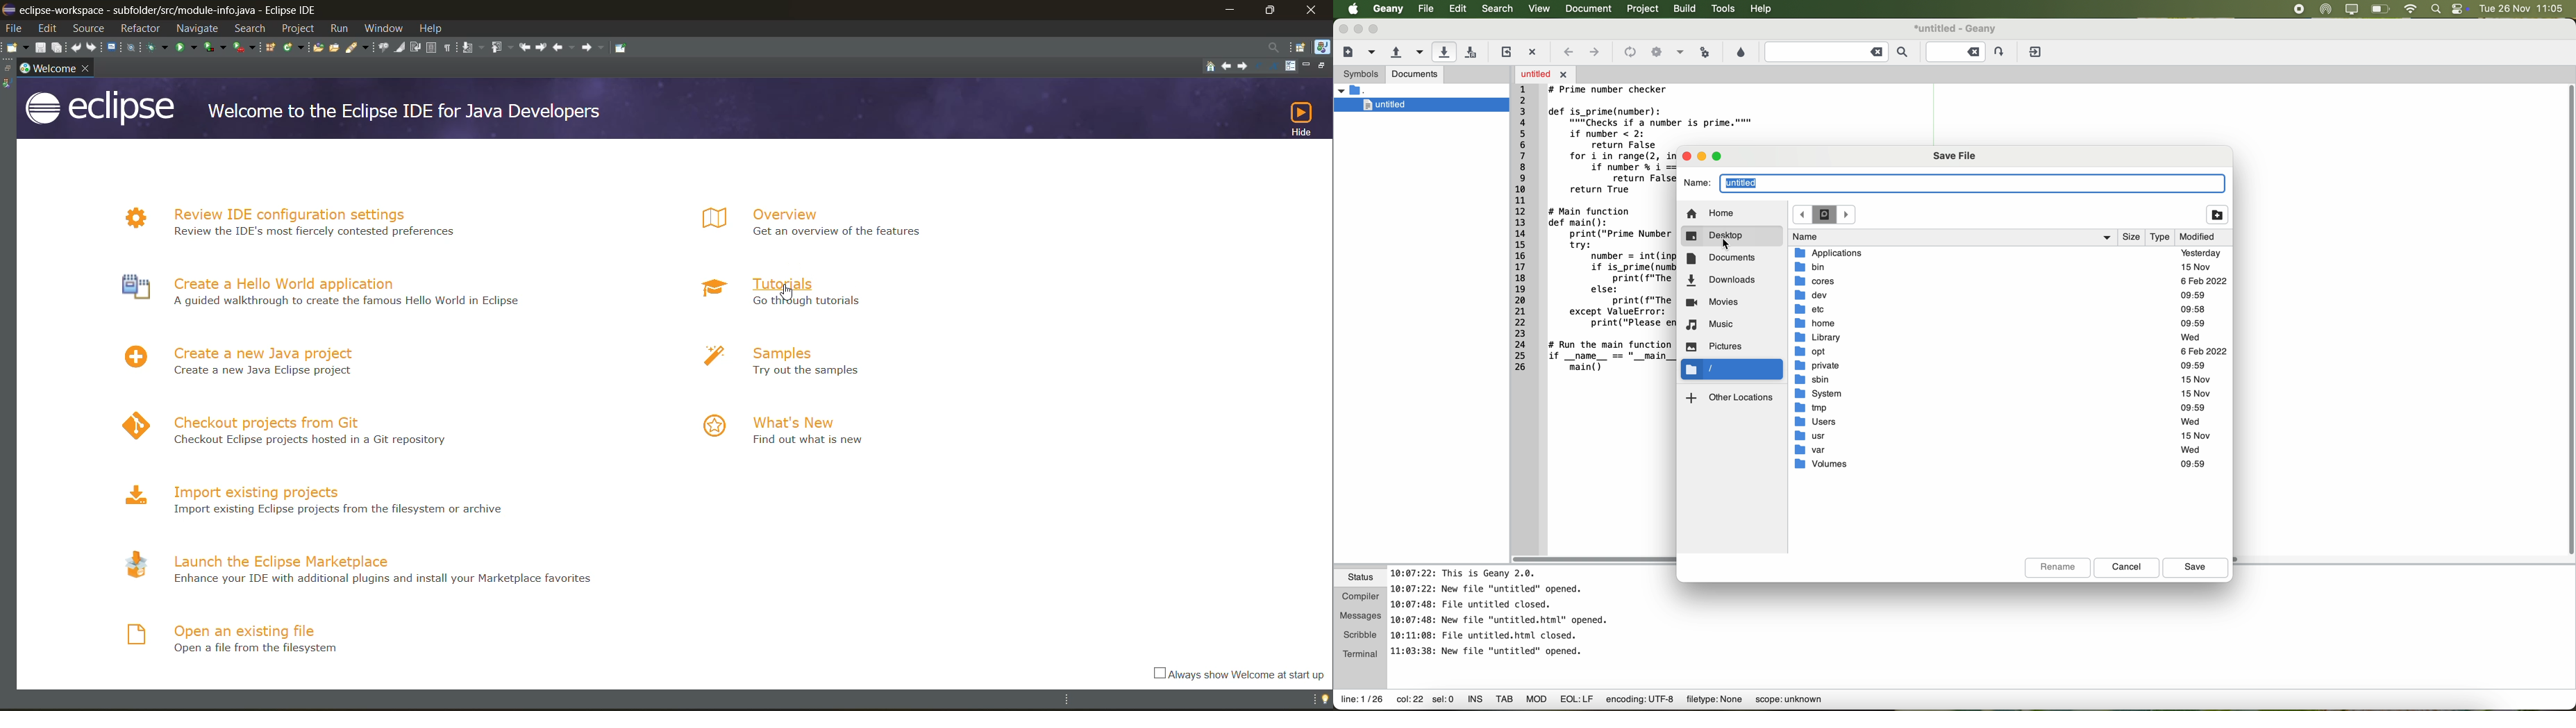  What do you see at coordinates (405, 110) in the screenshot?
I see `welcome line` at bounding box center [405, 110].